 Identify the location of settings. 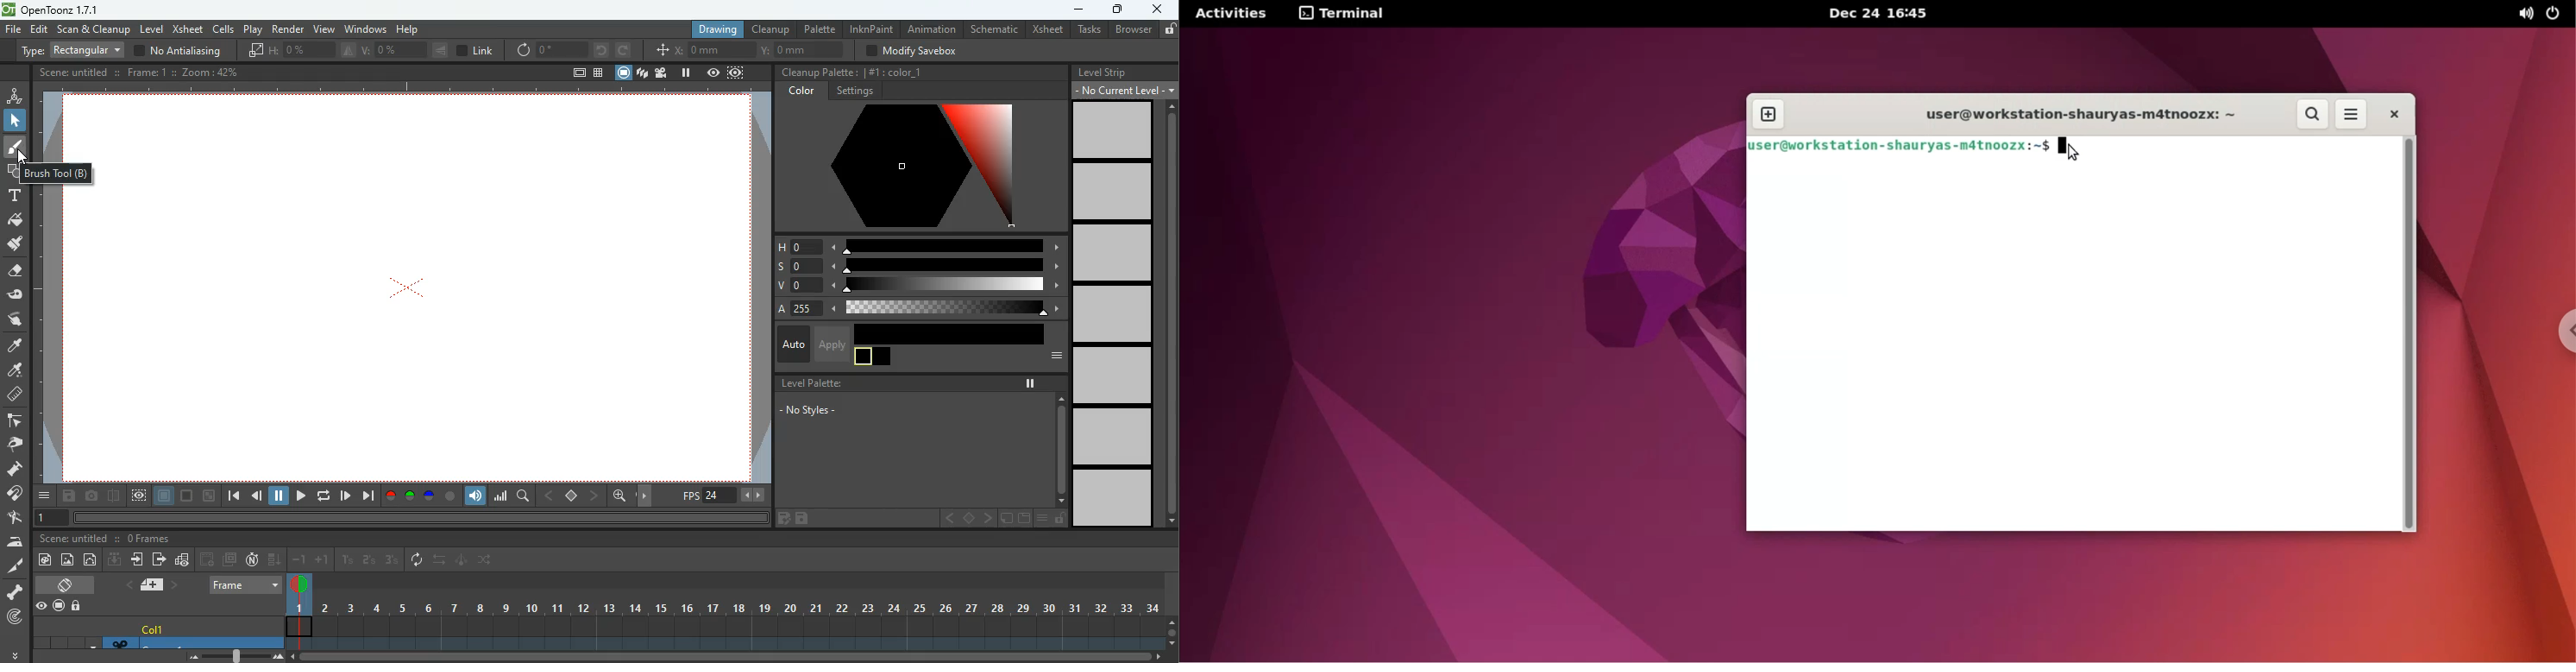
(854, 92).